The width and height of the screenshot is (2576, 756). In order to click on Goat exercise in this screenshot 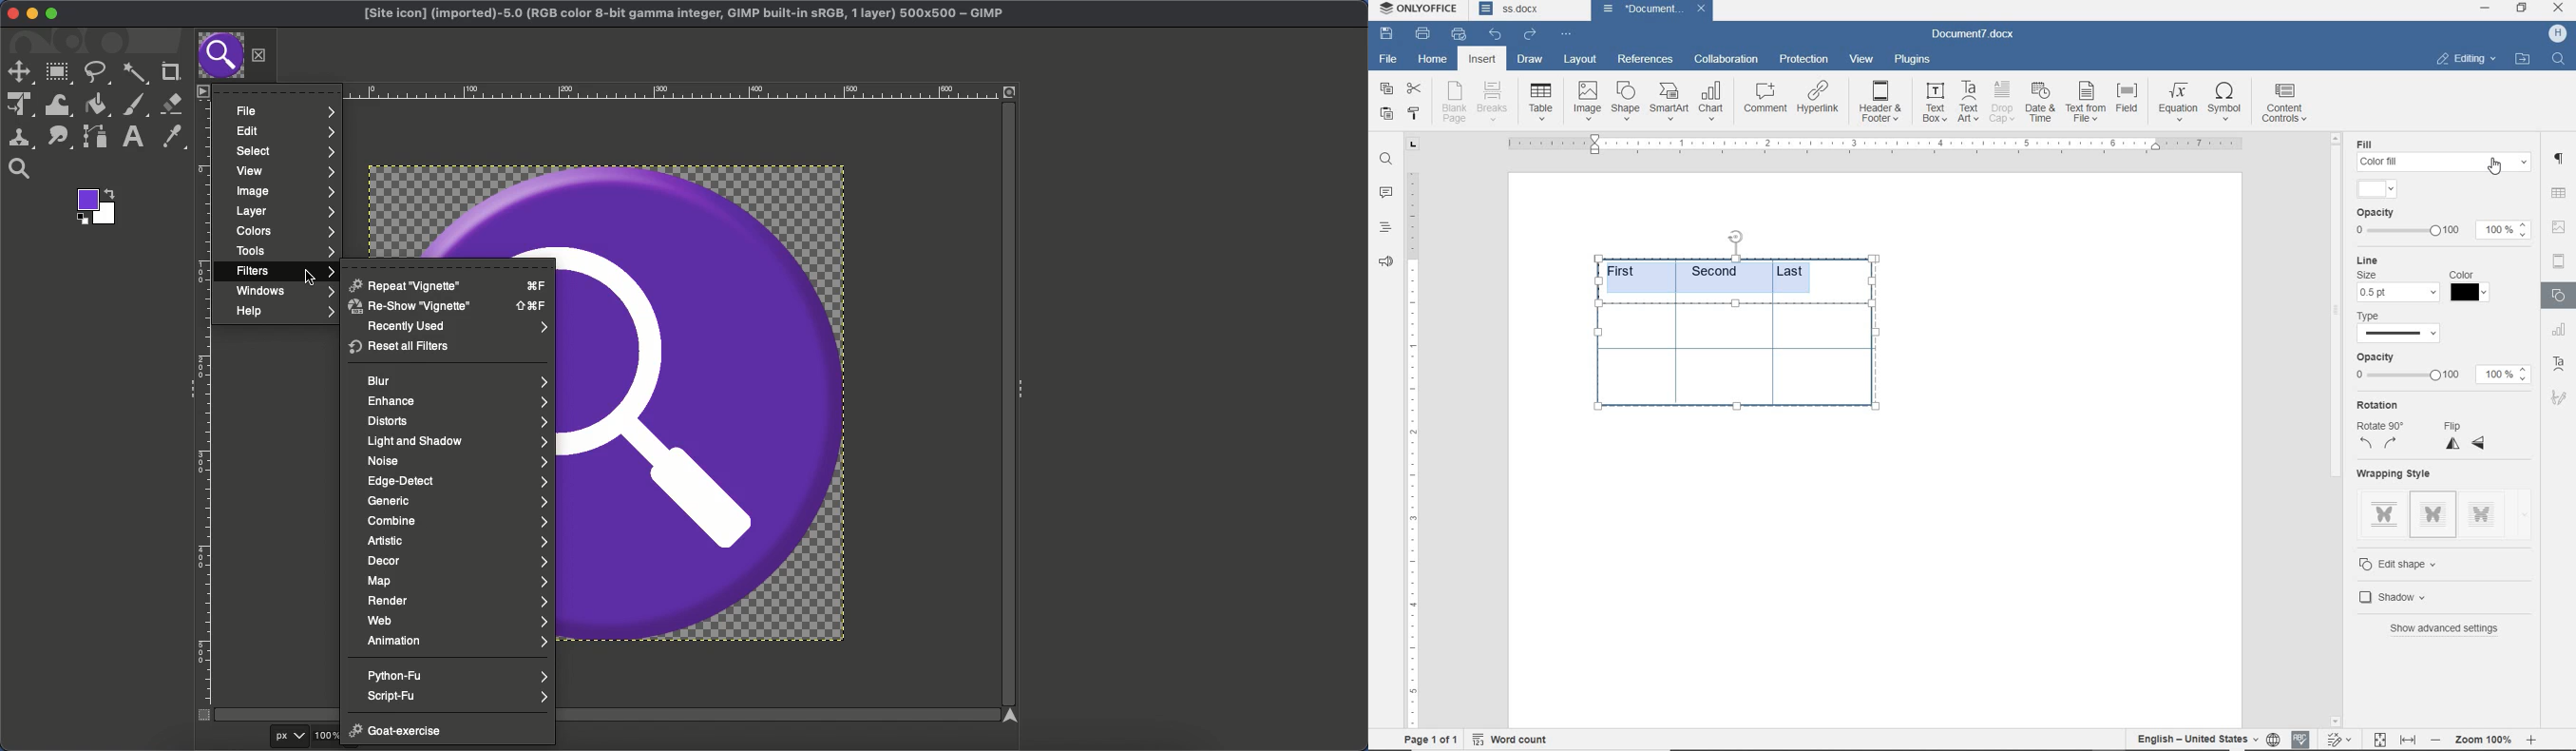, I will do `click(396, 733)`.